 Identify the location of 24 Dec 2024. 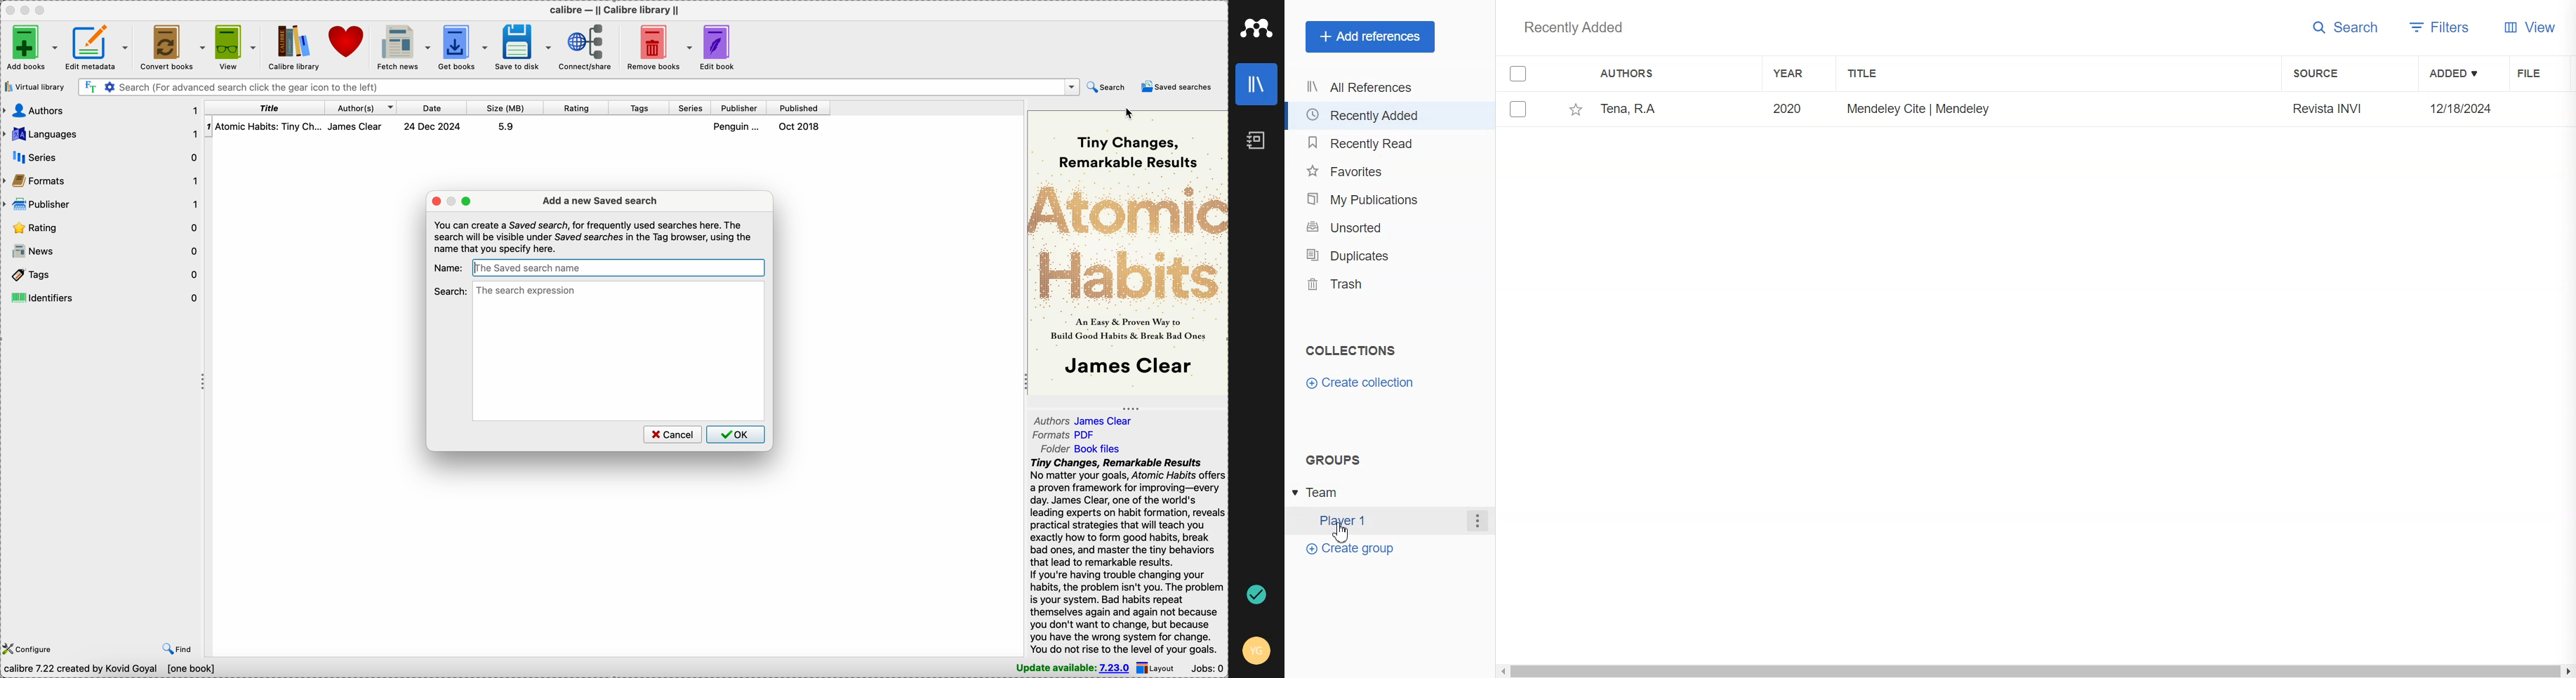
(433, 127).